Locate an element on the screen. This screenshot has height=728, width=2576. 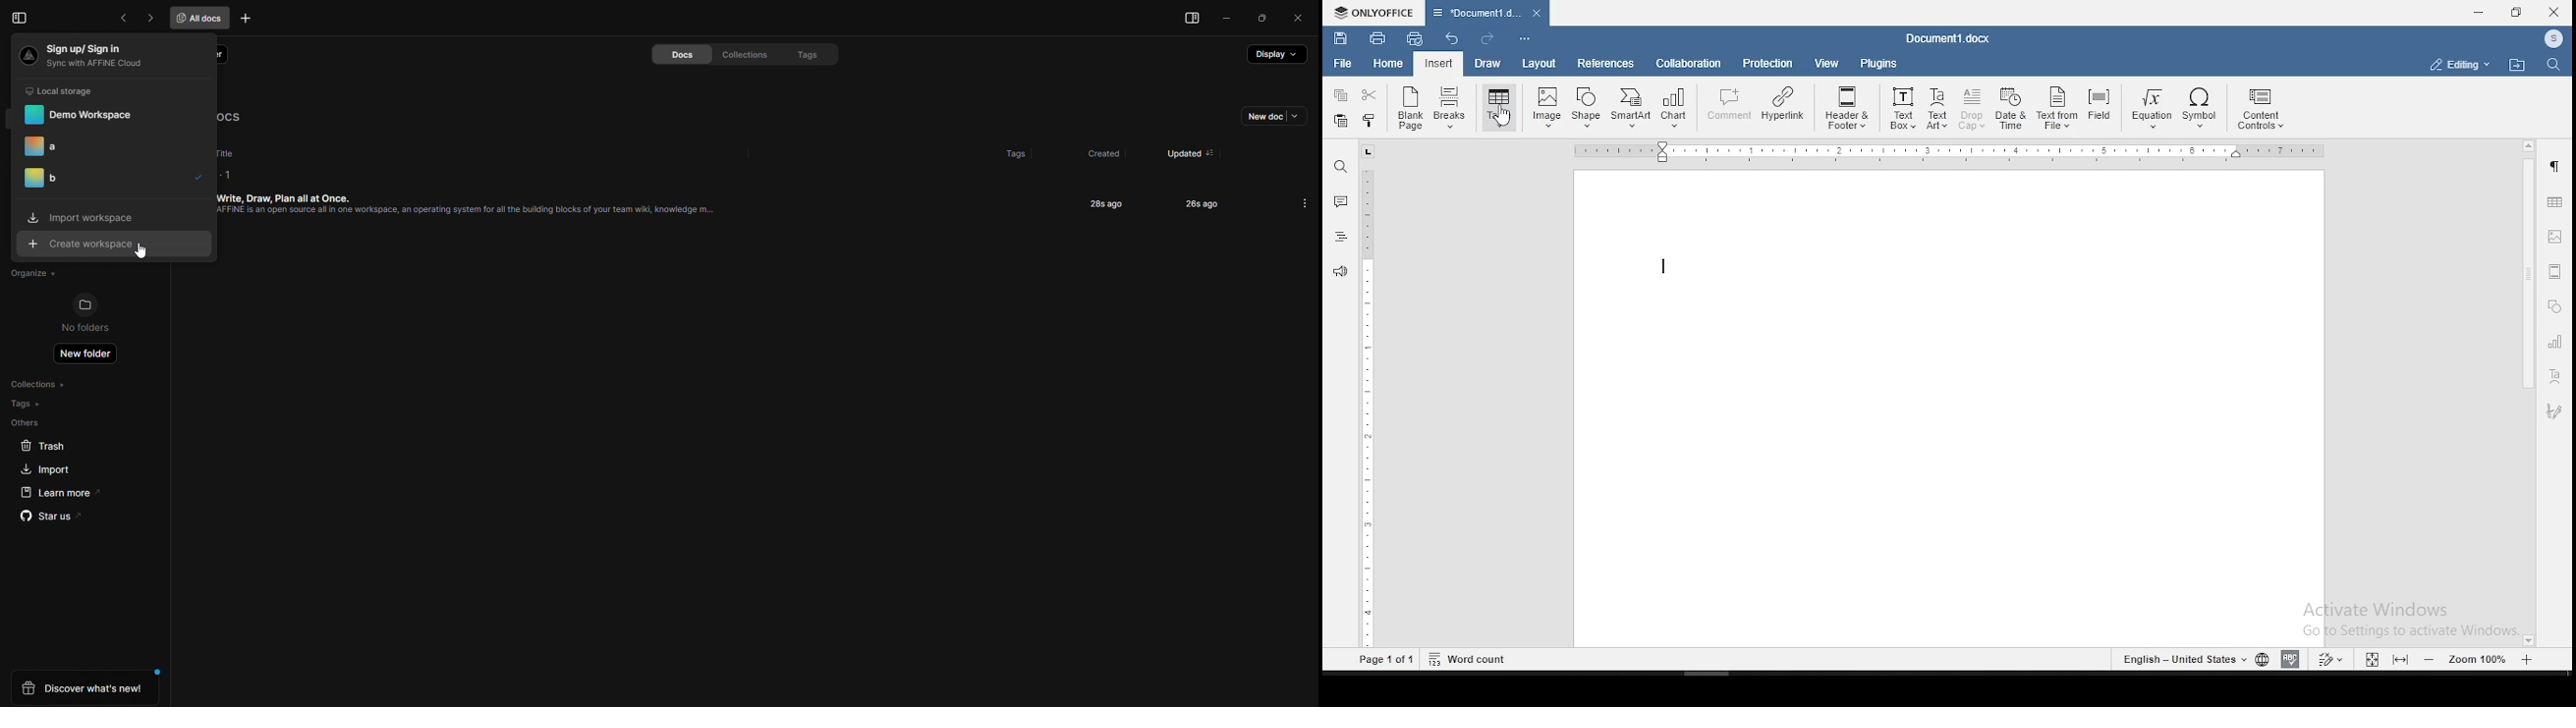
layout is located at coordinates (1538, 64).